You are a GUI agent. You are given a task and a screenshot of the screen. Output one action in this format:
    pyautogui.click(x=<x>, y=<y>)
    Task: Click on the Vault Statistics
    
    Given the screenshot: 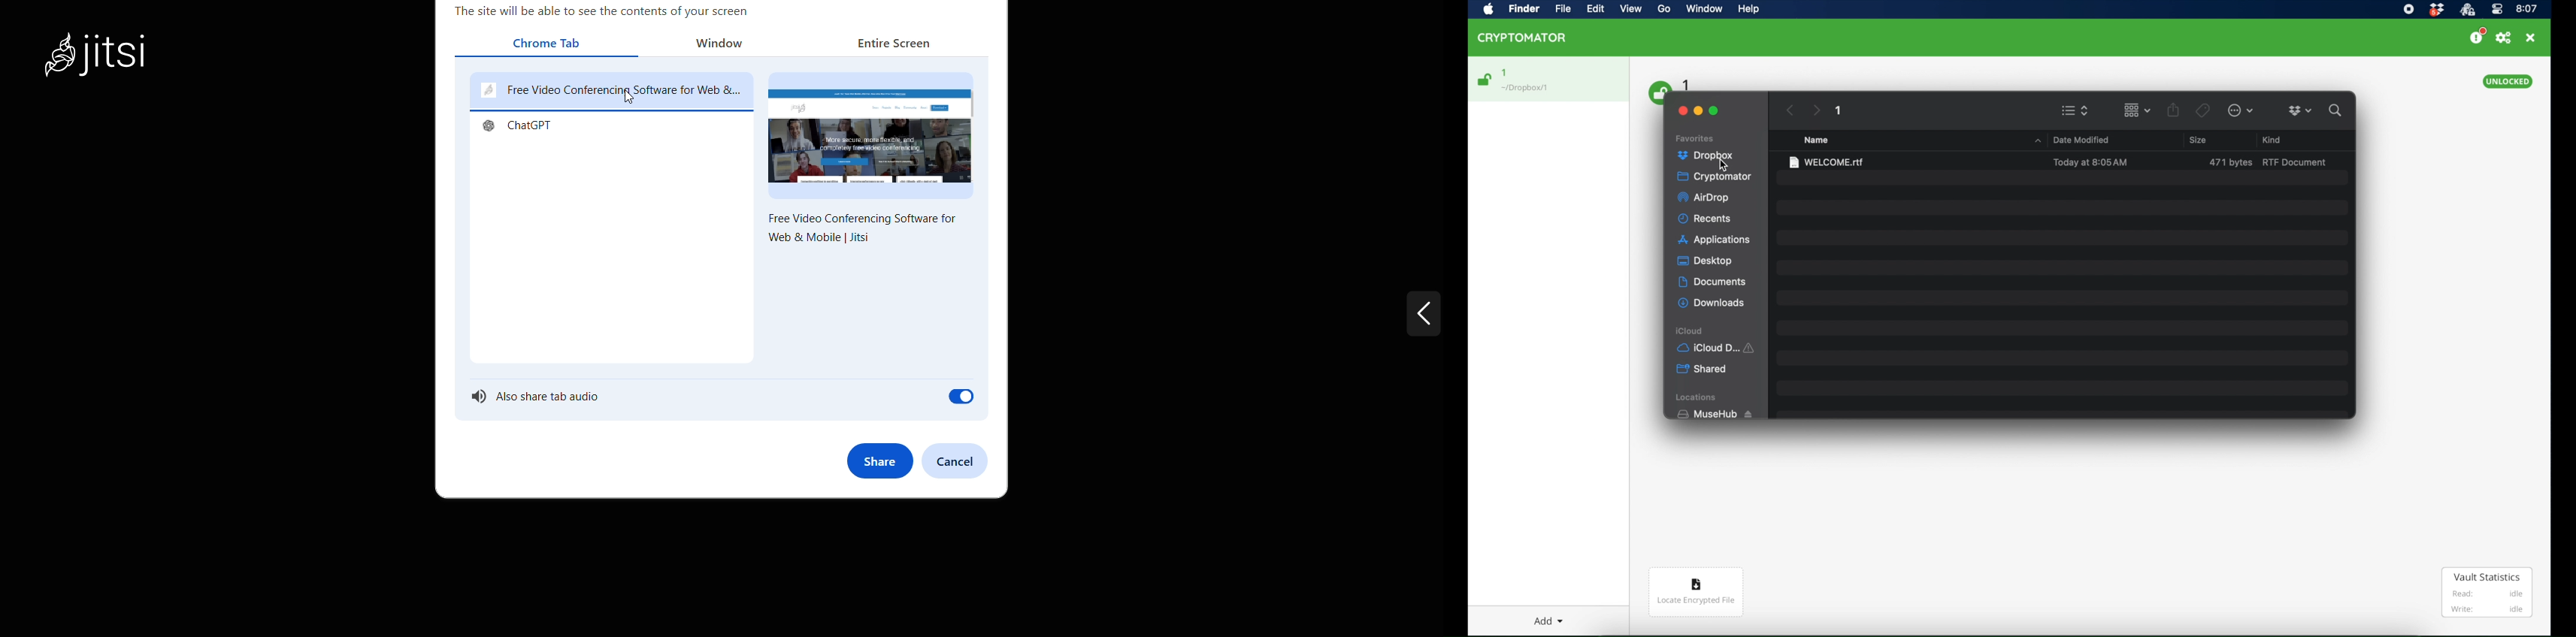 What is the action you would take?
    pyautogui.click(x=2488, y=595)
    